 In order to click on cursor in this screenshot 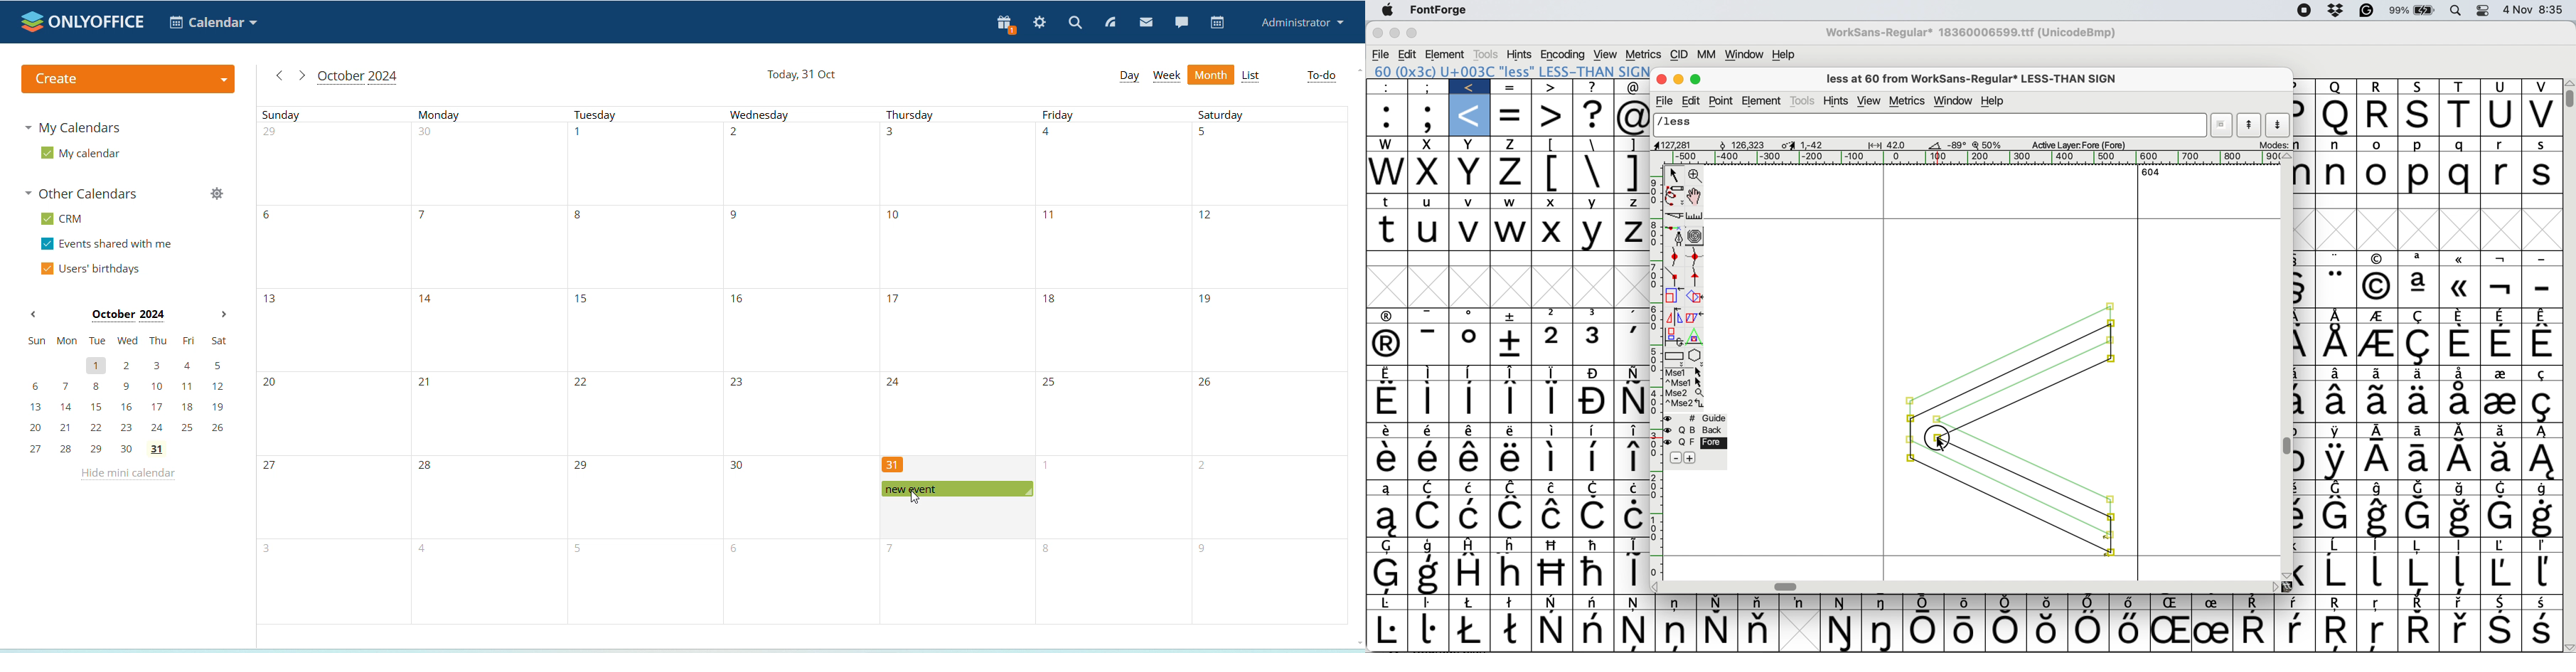, I will do `click(1941, 444)`.